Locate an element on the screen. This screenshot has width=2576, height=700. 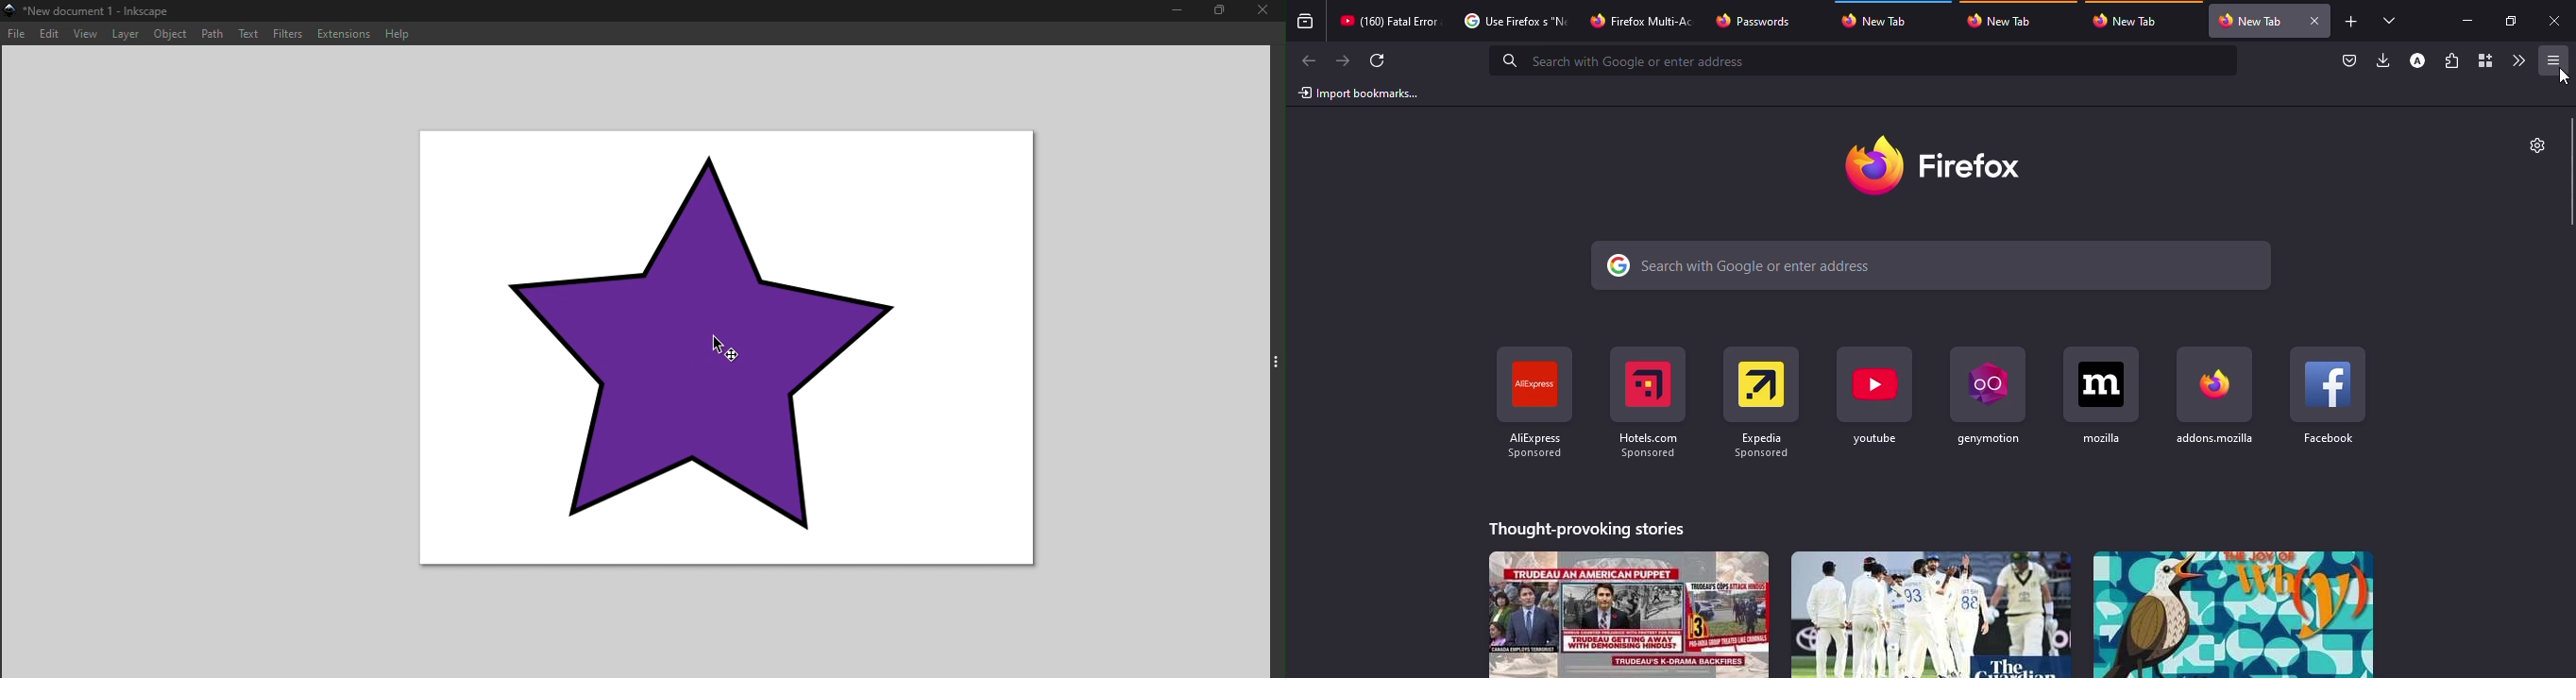
shortcut is located at coordinates (1876, 397).